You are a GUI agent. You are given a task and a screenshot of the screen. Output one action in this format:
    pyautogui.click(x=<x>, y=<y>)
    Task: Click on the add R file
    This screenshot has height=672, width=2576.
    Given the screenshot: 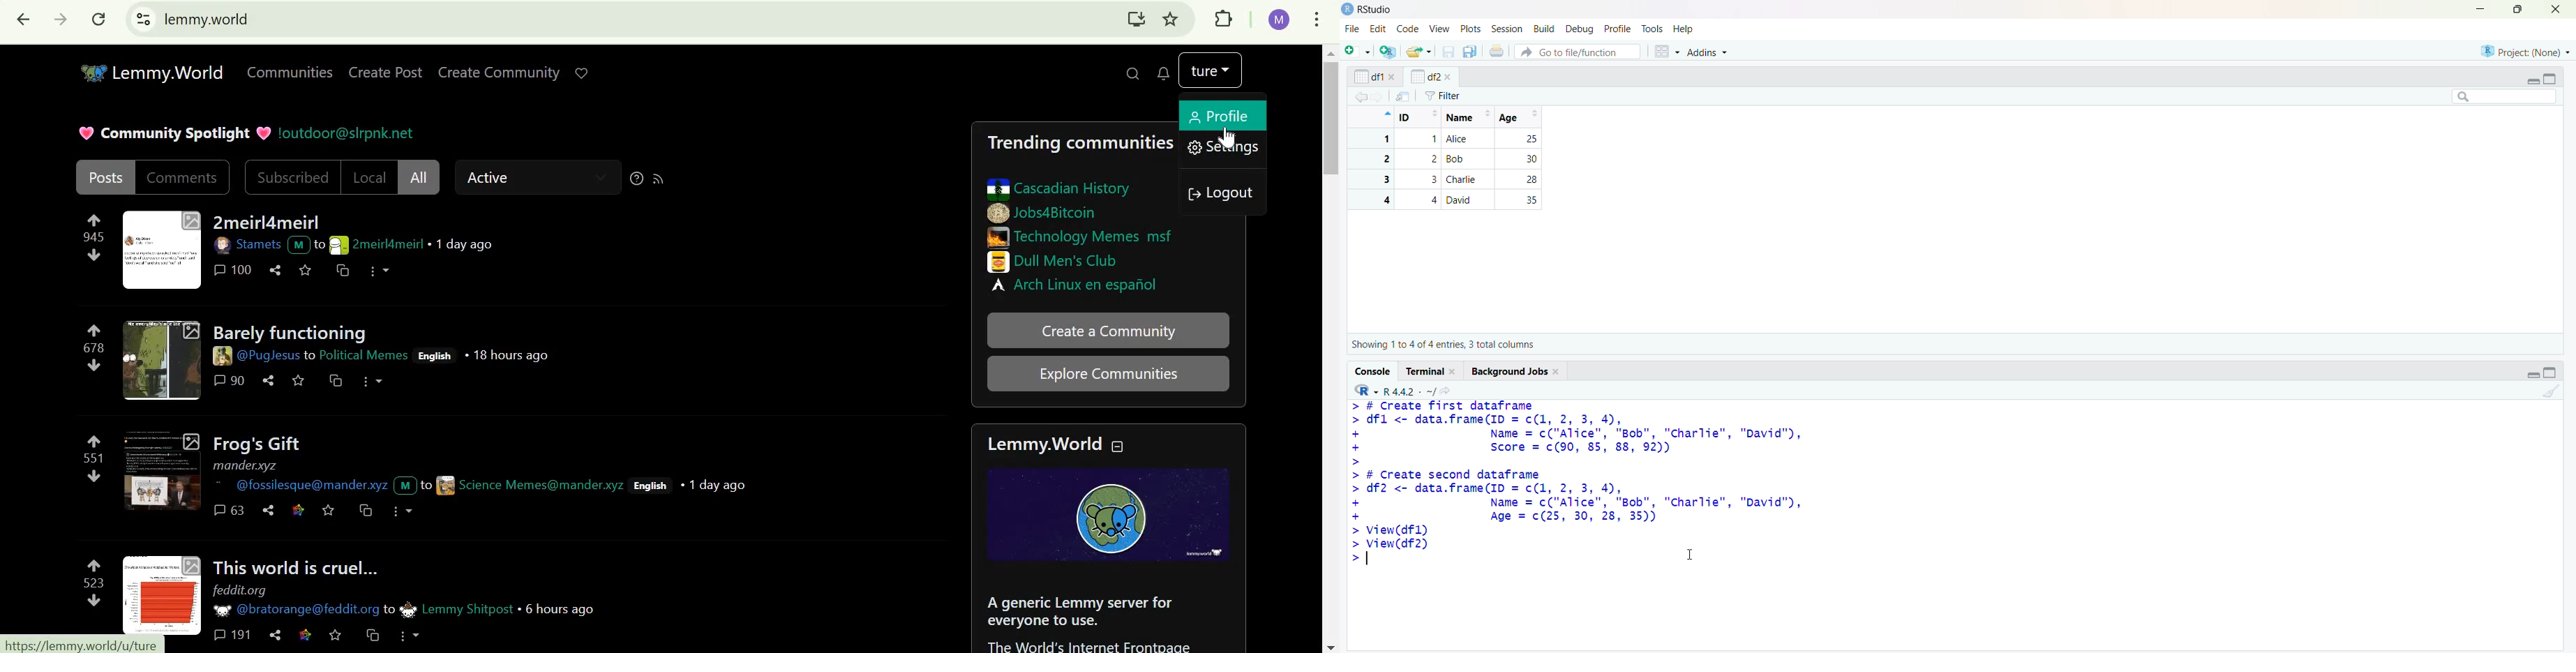 What is the action you would take?
    pyautogui.click(x=1389, y=52)
    